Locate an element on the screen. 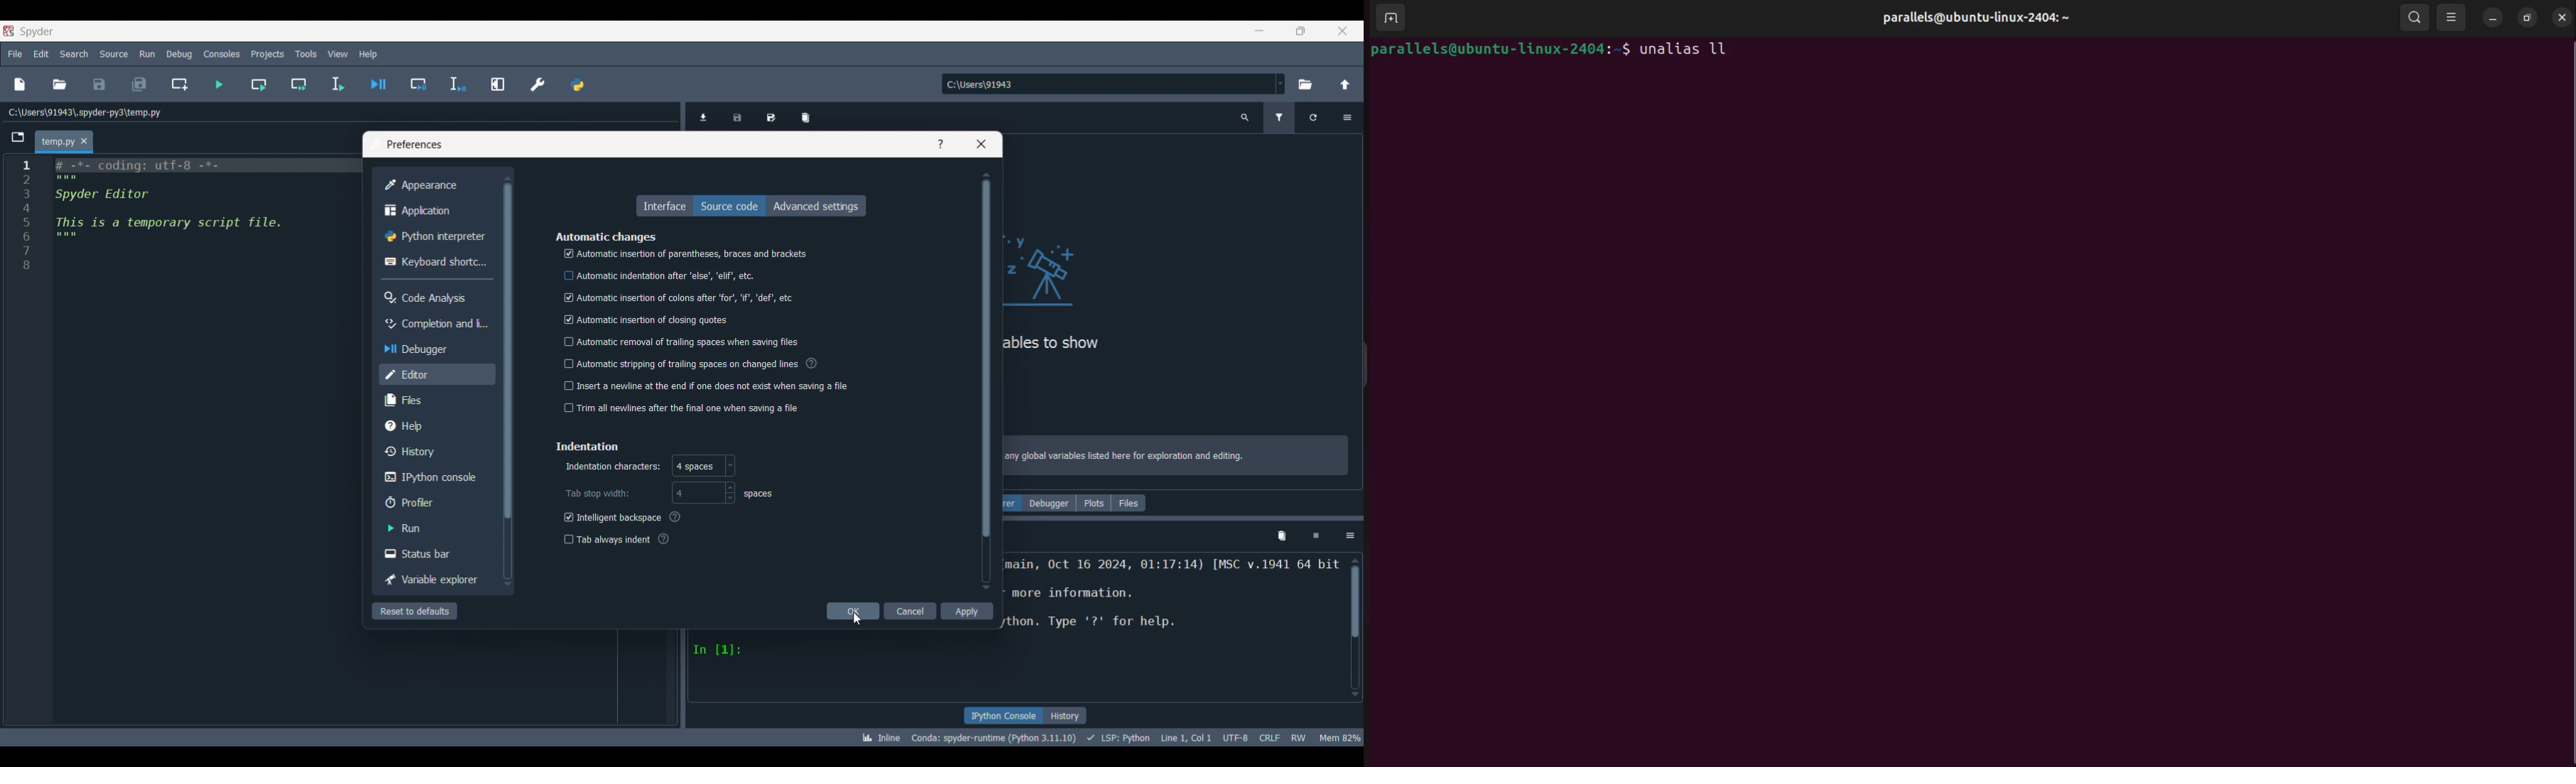 This screenshot has width=2576, height=784. Remove all variables from namespace is located at coordinates (1281, 536).